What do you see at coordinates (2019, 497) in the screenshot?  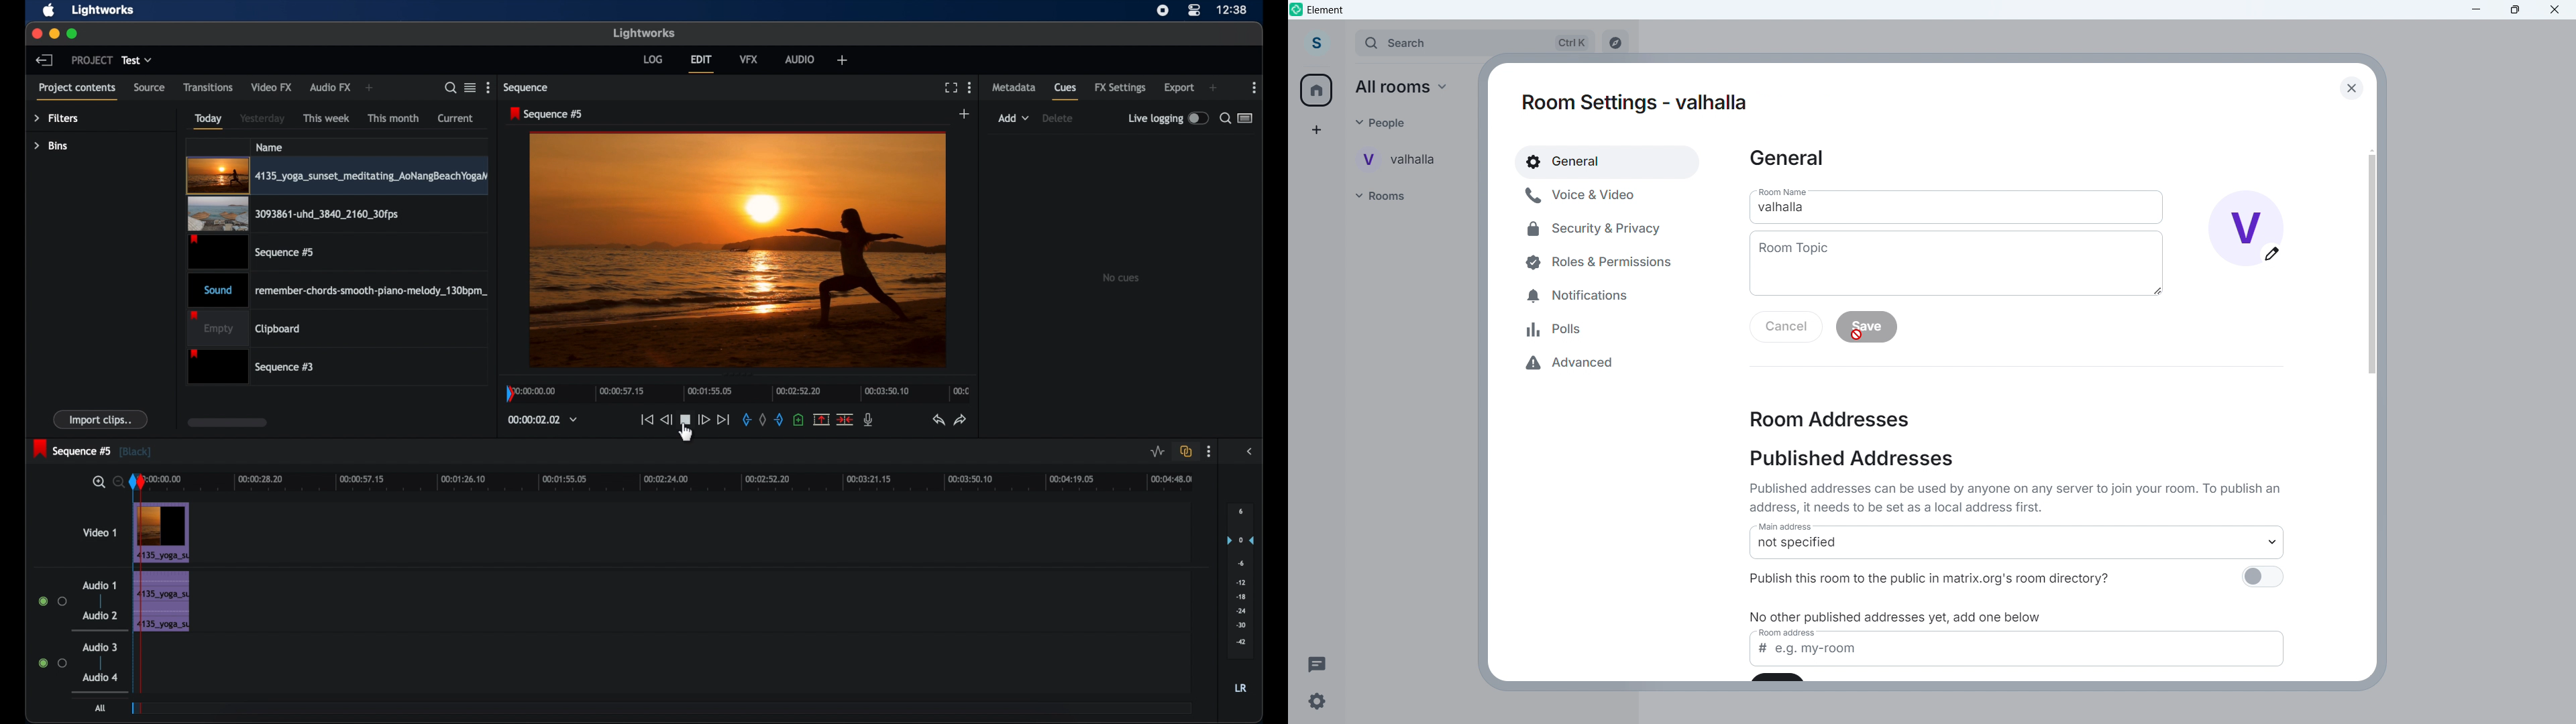 I see `published address can be used by anyone on any server to join your room . to publish an address it needs to be set as a local address first` at bounding box center [2019, 497].